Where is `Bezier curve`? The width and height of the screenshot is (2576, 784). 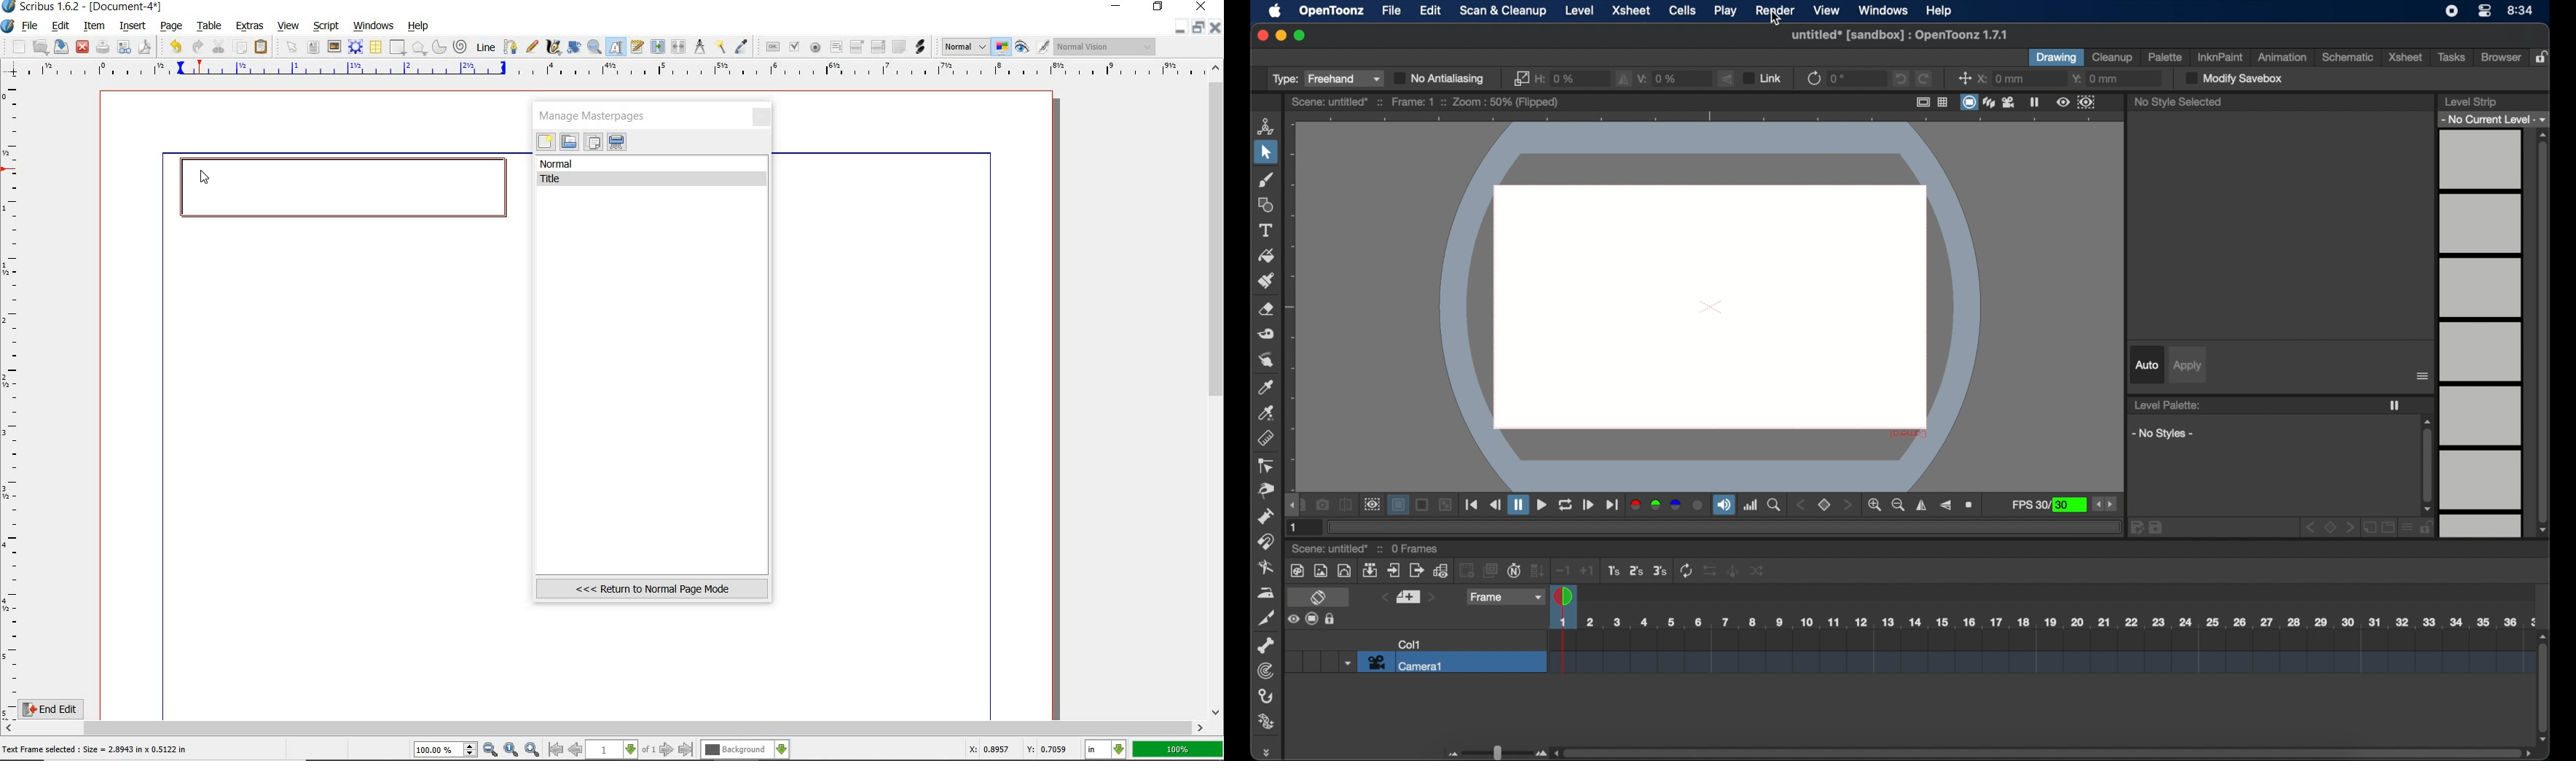 Bezier curve is located at coordinates (508, 47).